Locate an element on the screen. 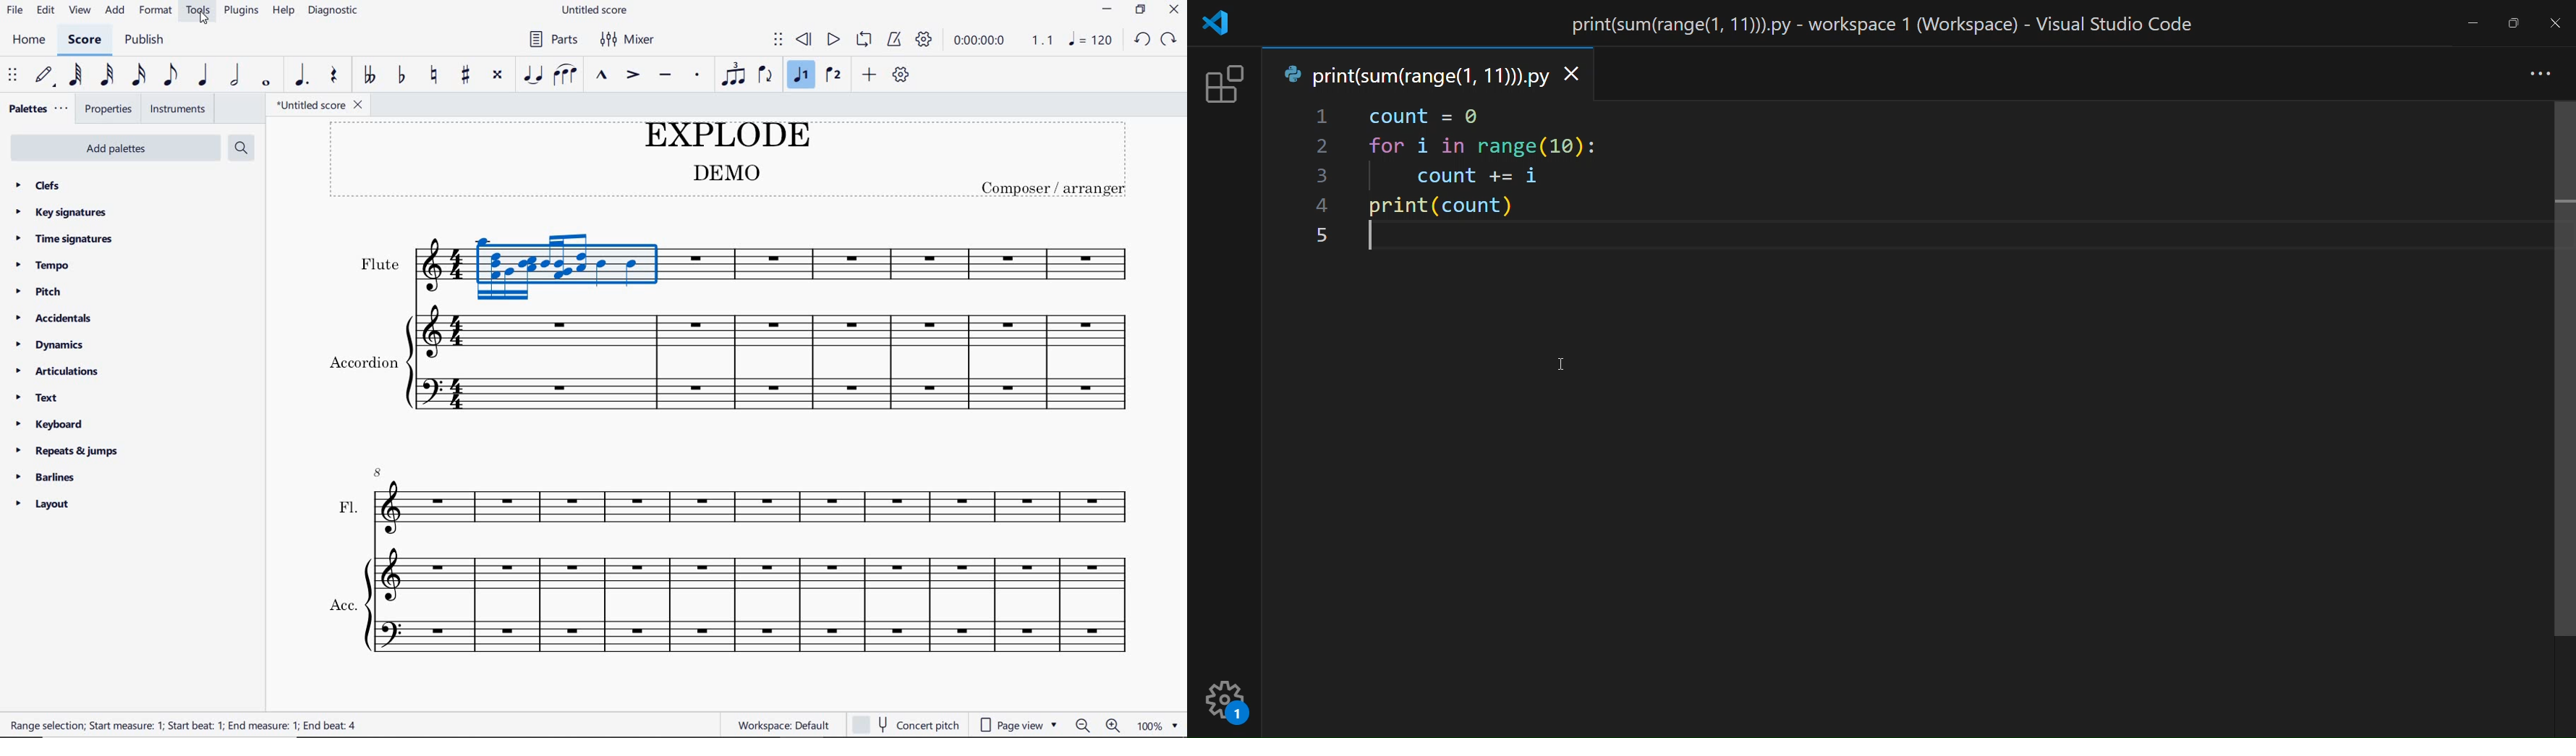 This screenshot has width=2576, height=756. NOTE is located at coordinates (1091, 40).